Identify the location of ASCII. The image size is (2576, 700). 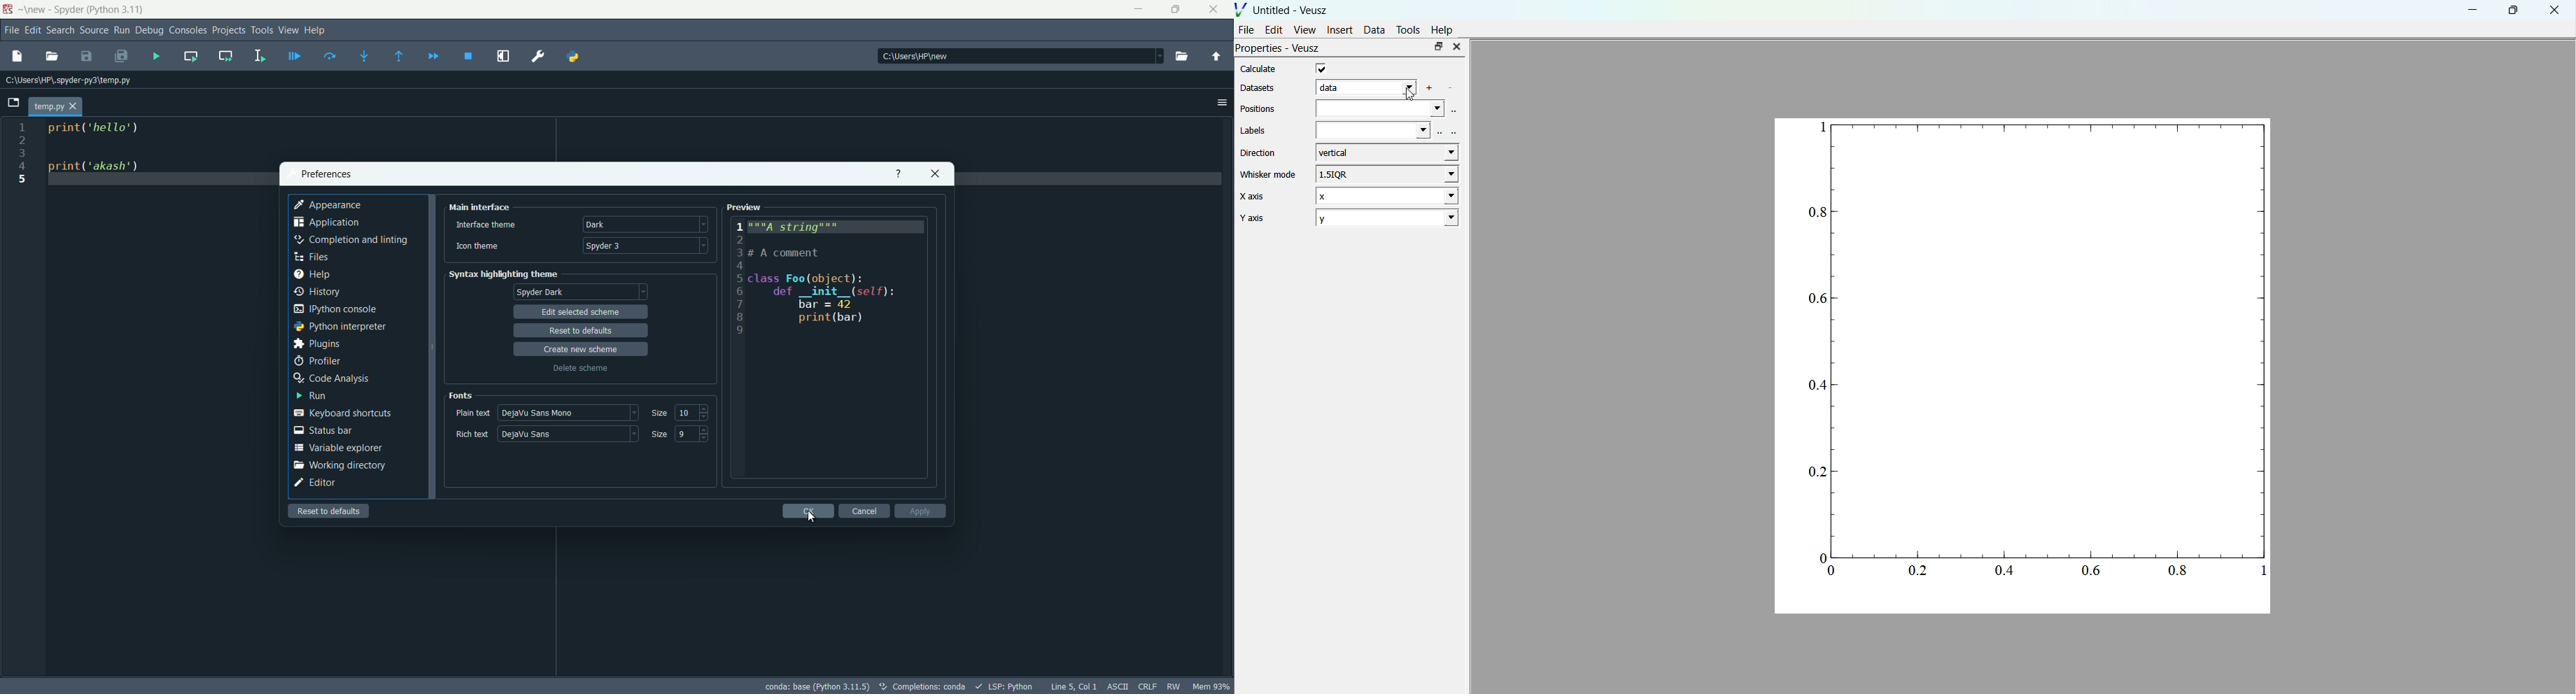
(1120, 686).